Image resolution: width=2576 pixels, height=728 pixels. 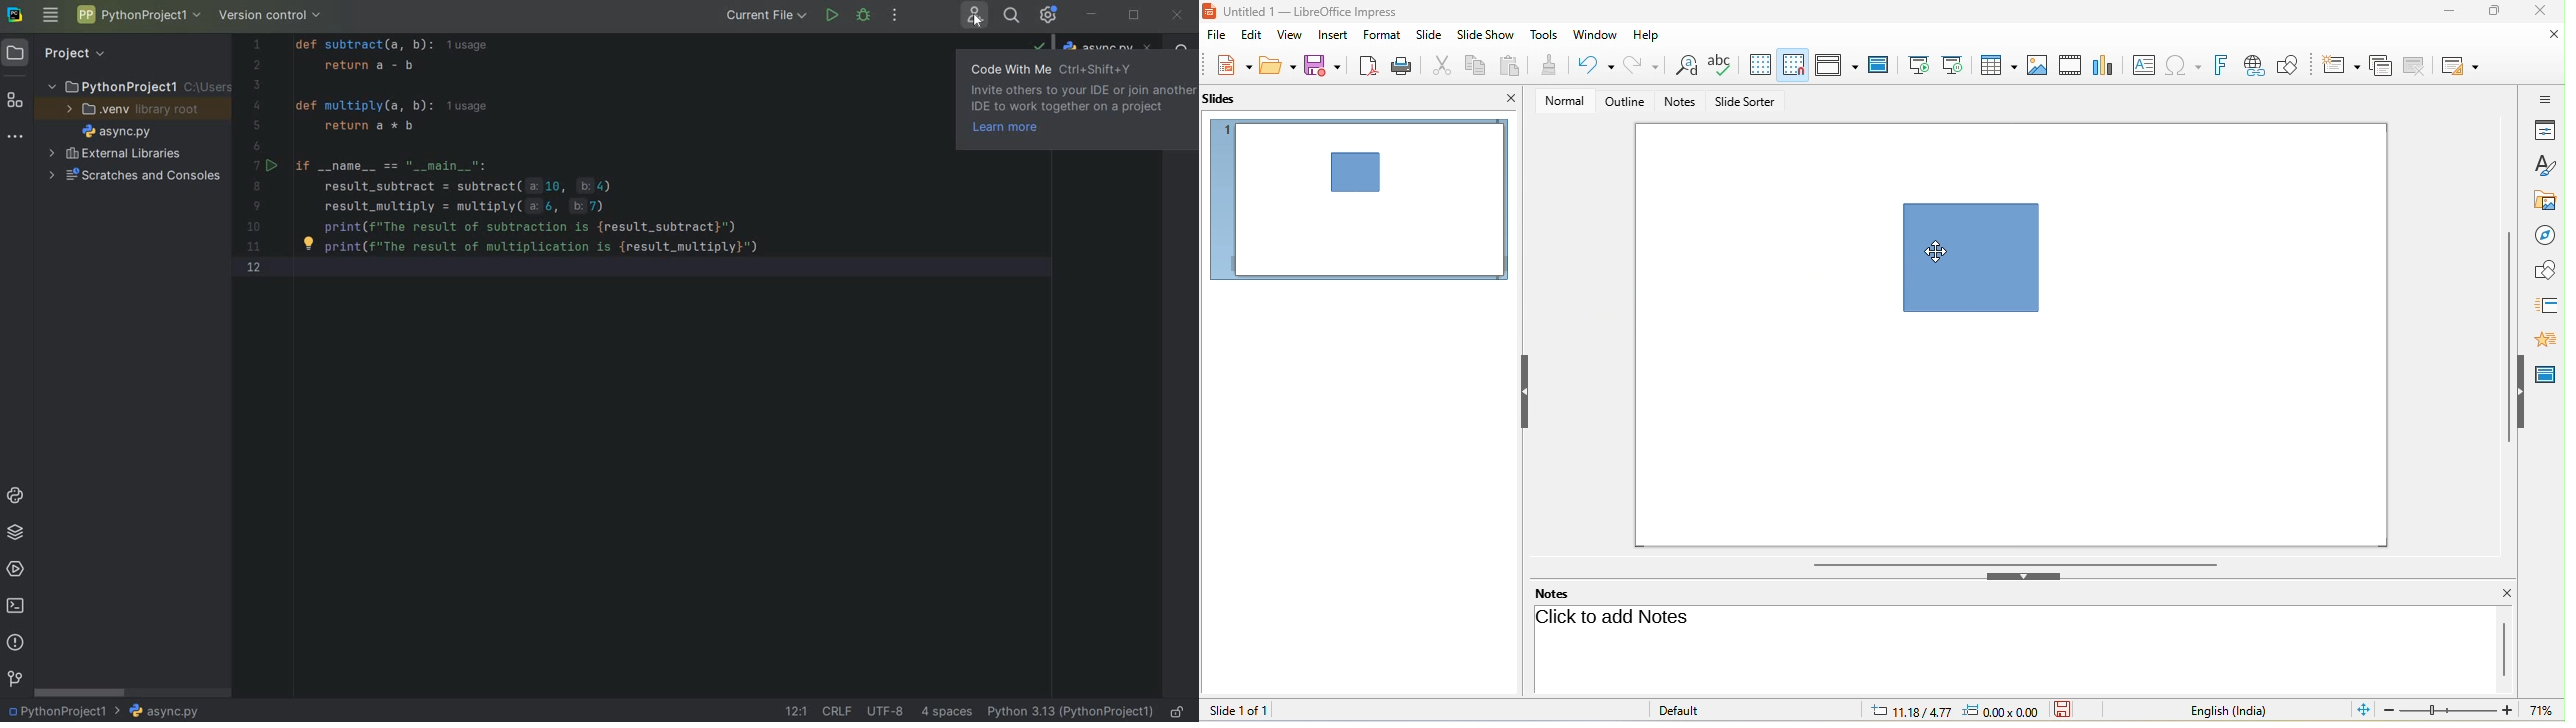 What do you see at coordinates (2545, 99) in the screenshot?
I see `sidebar setting` at bounding box center [2545, 99].